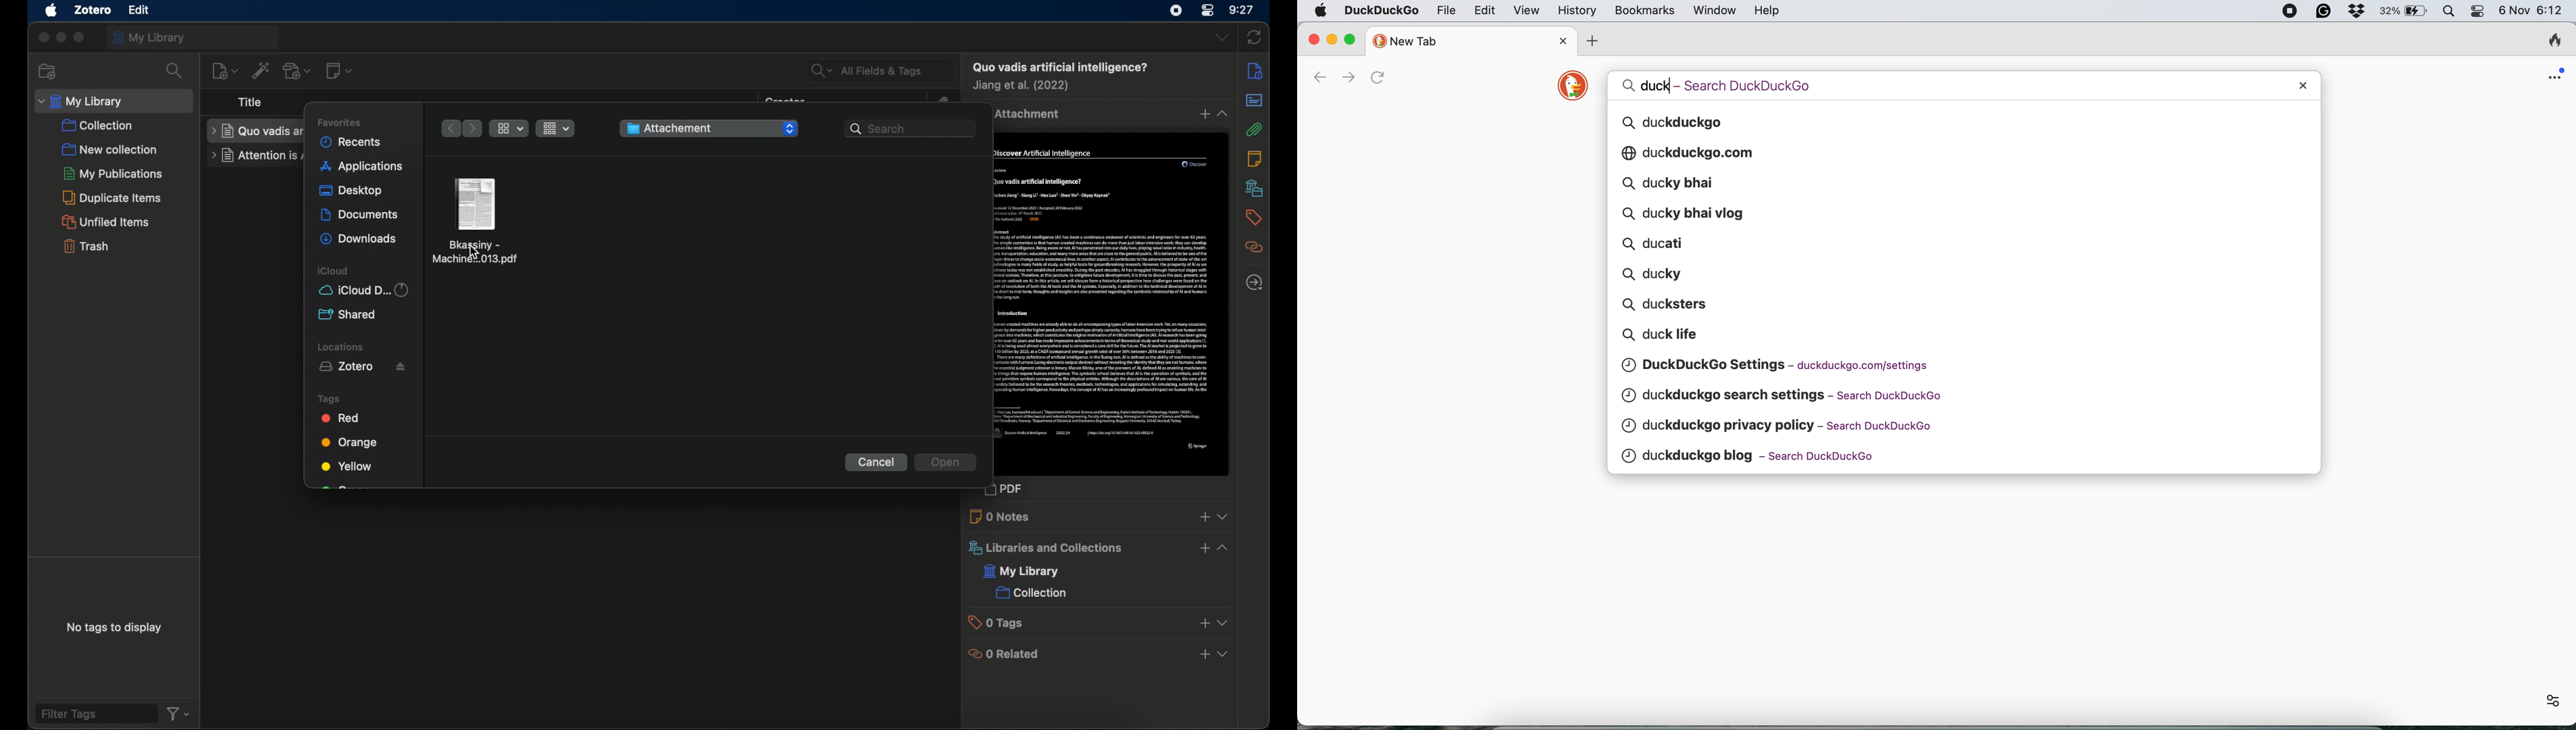 The image size is (2576, 756). Describe the element at coordinates (476, 220) in the screenshot. I see `file` at that location.